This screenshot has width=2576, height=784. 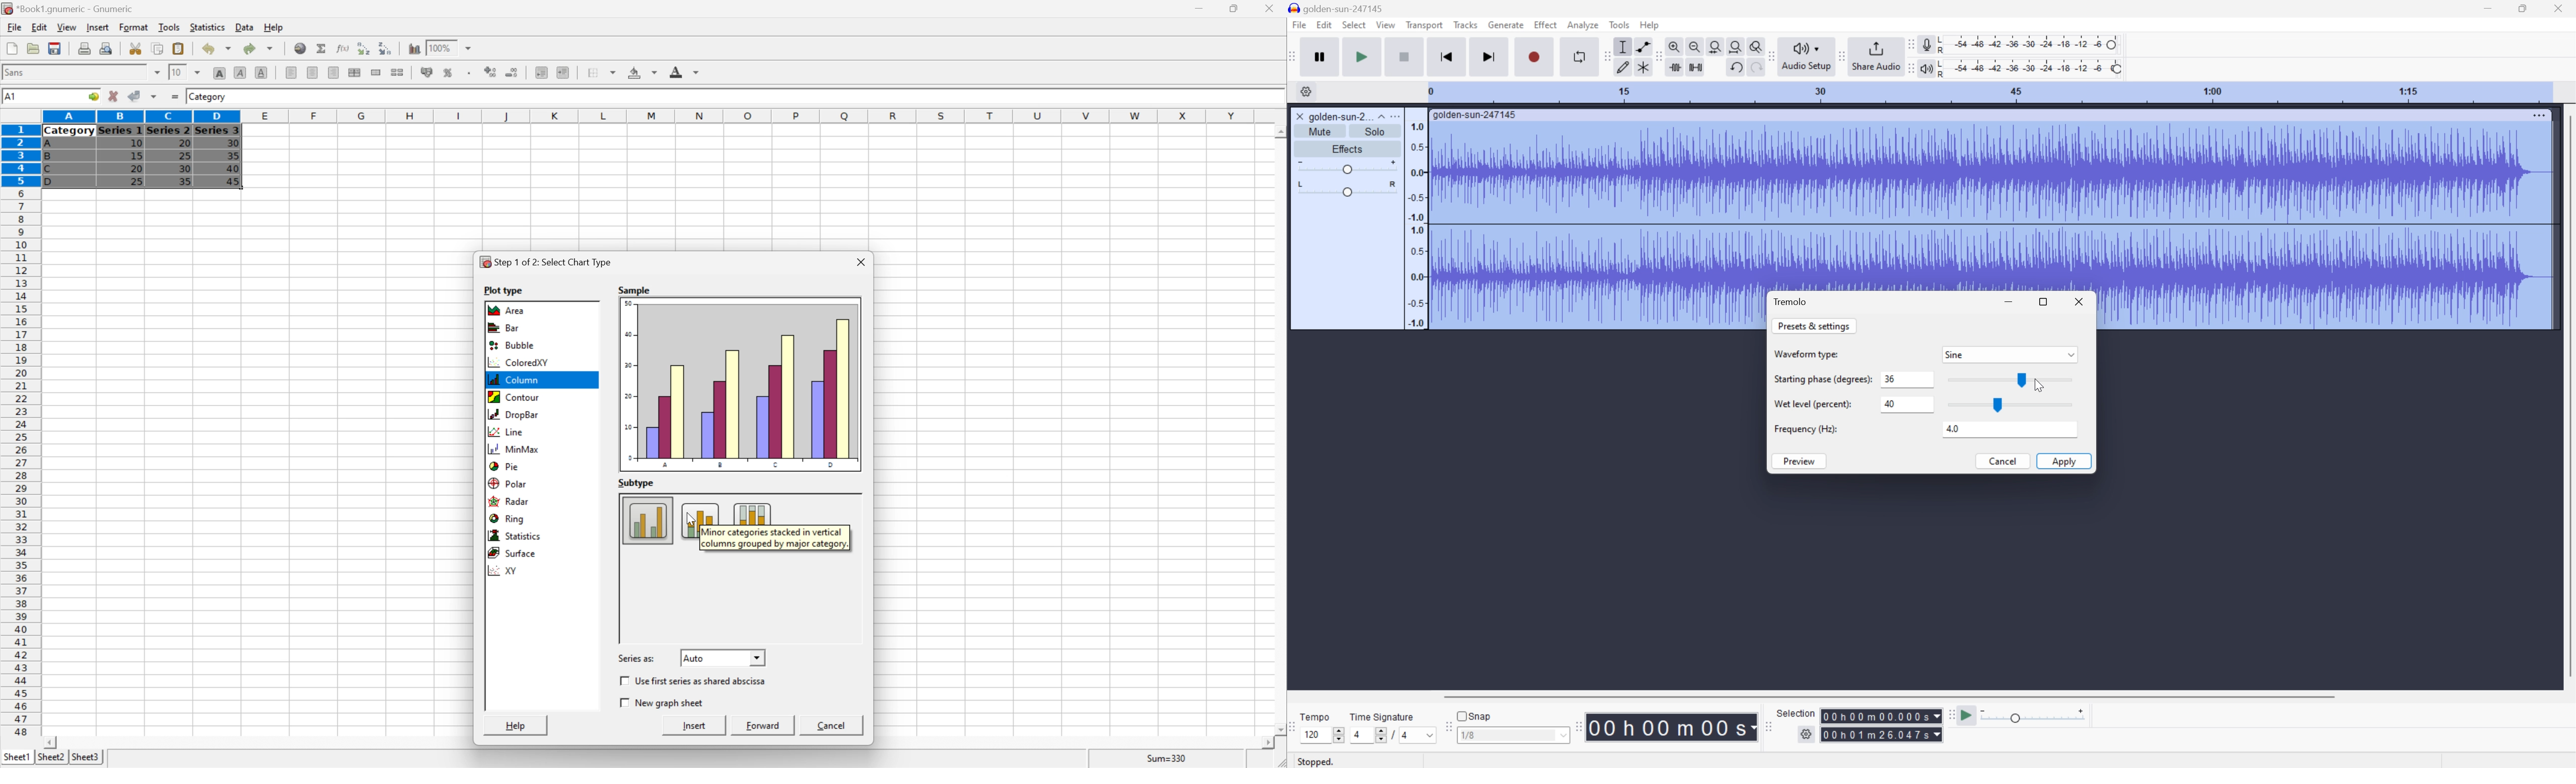 What do you see at coordinates (19, 430) in the screenshot?
I see `Row numbers` at bounding box center [19, 430].